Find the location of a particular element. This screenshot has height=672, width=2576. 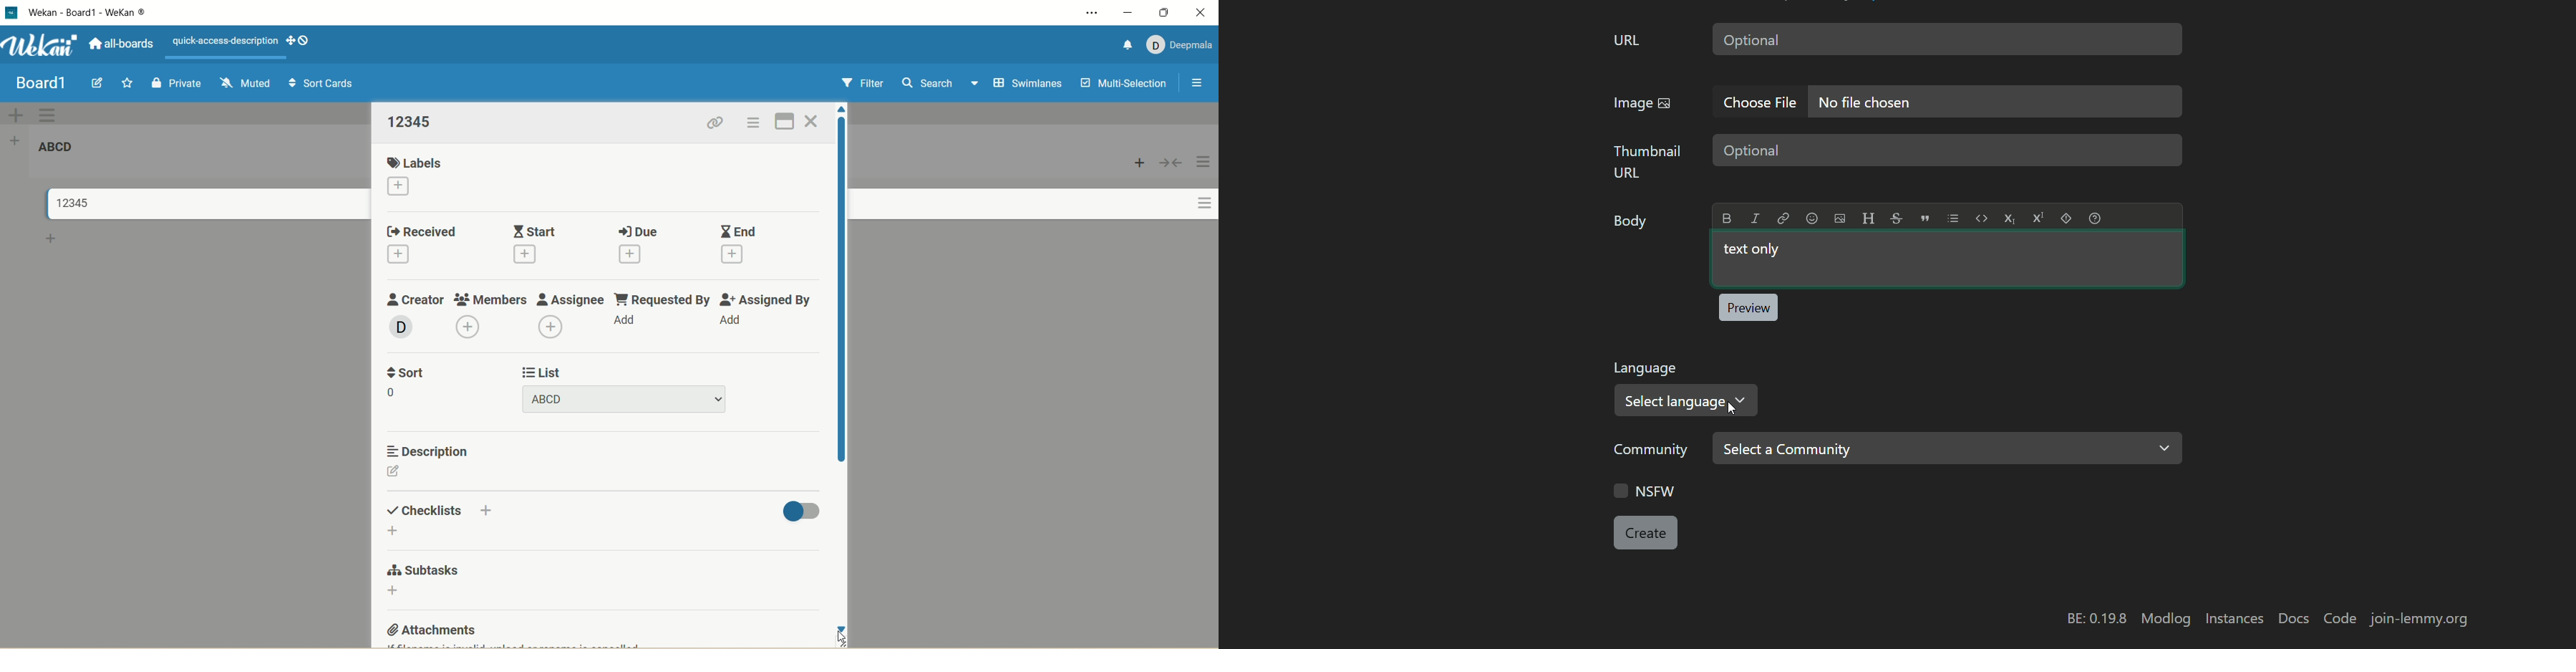

docs is located at coordinates (2294, 620).